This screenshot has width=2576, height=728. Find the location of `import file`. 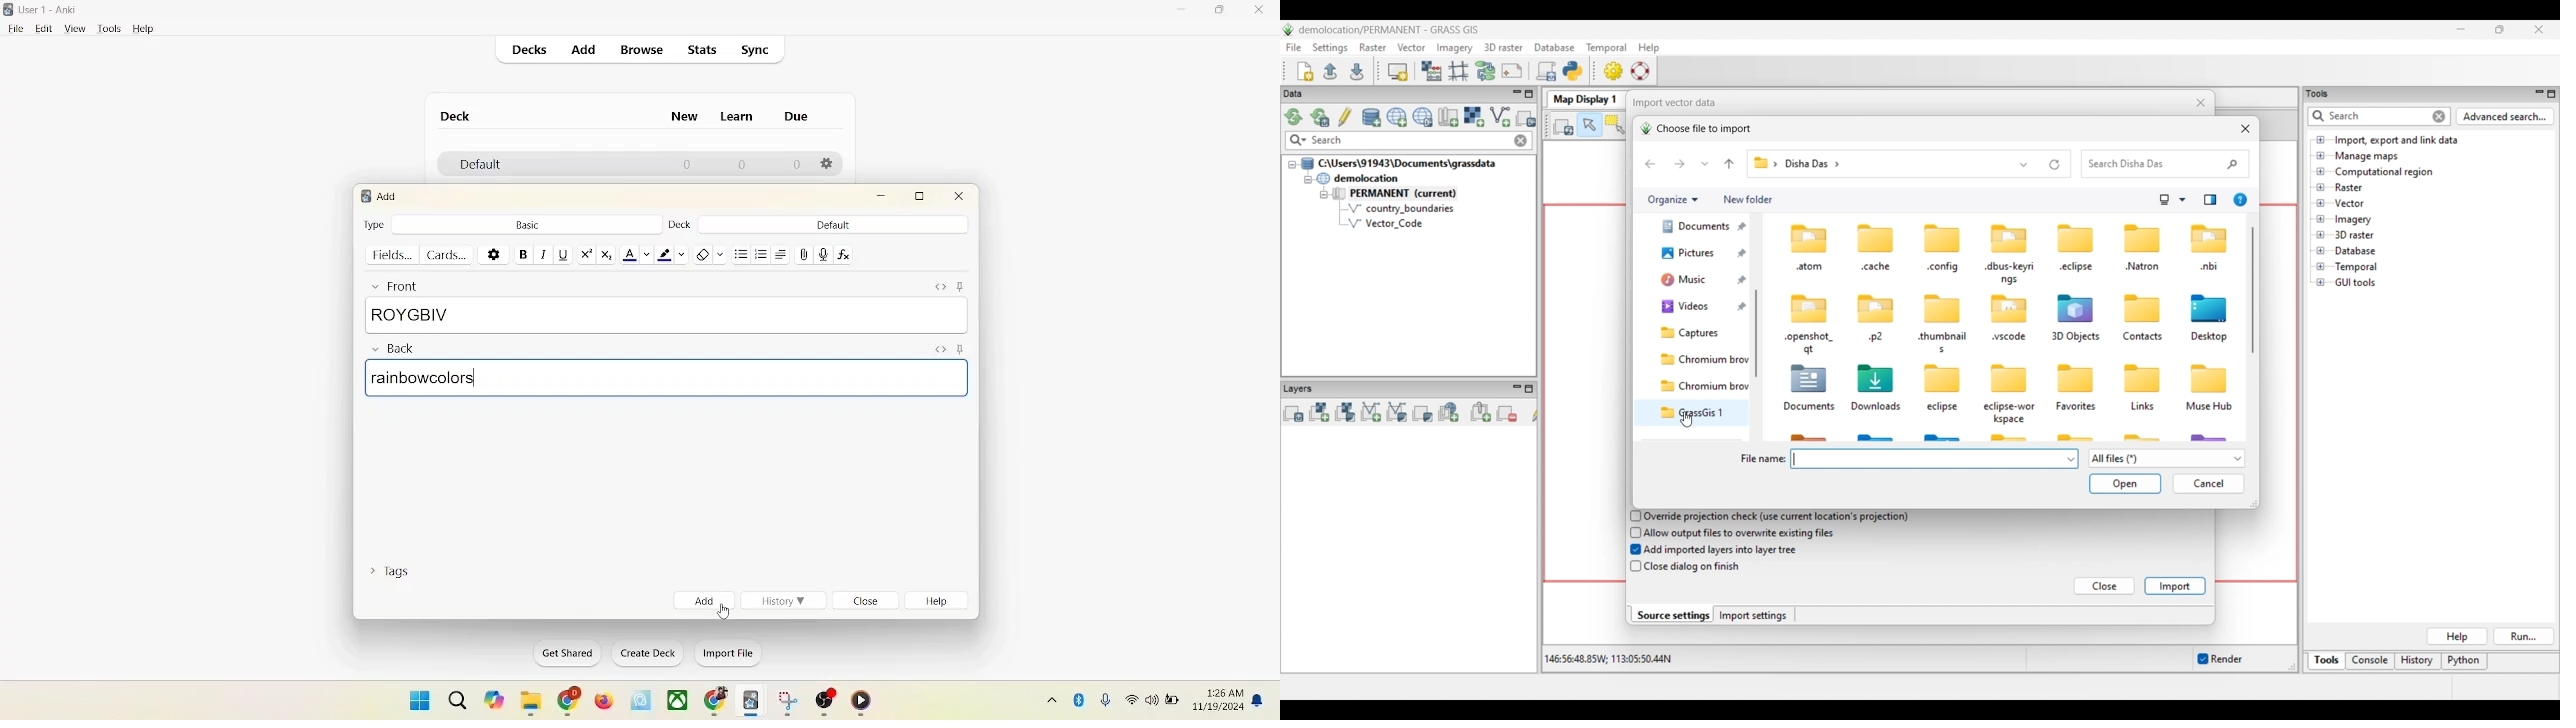

import file is located at coordinates (726, 656).